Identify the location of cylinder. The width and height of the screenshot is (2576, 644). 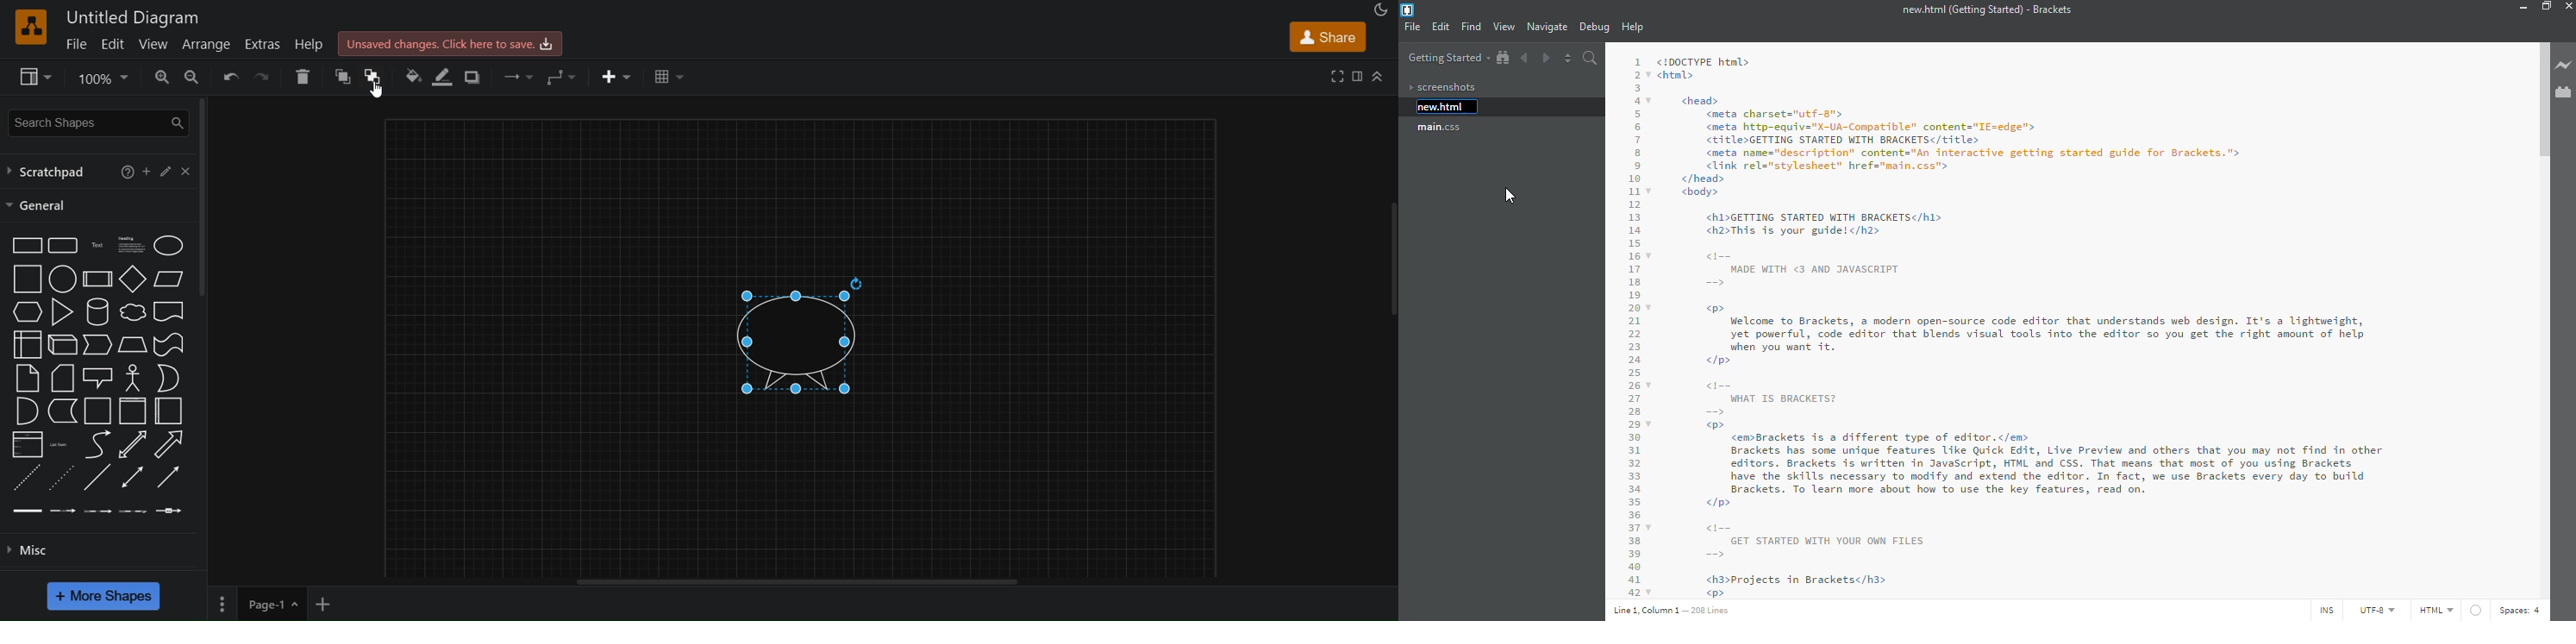
(97, 311).